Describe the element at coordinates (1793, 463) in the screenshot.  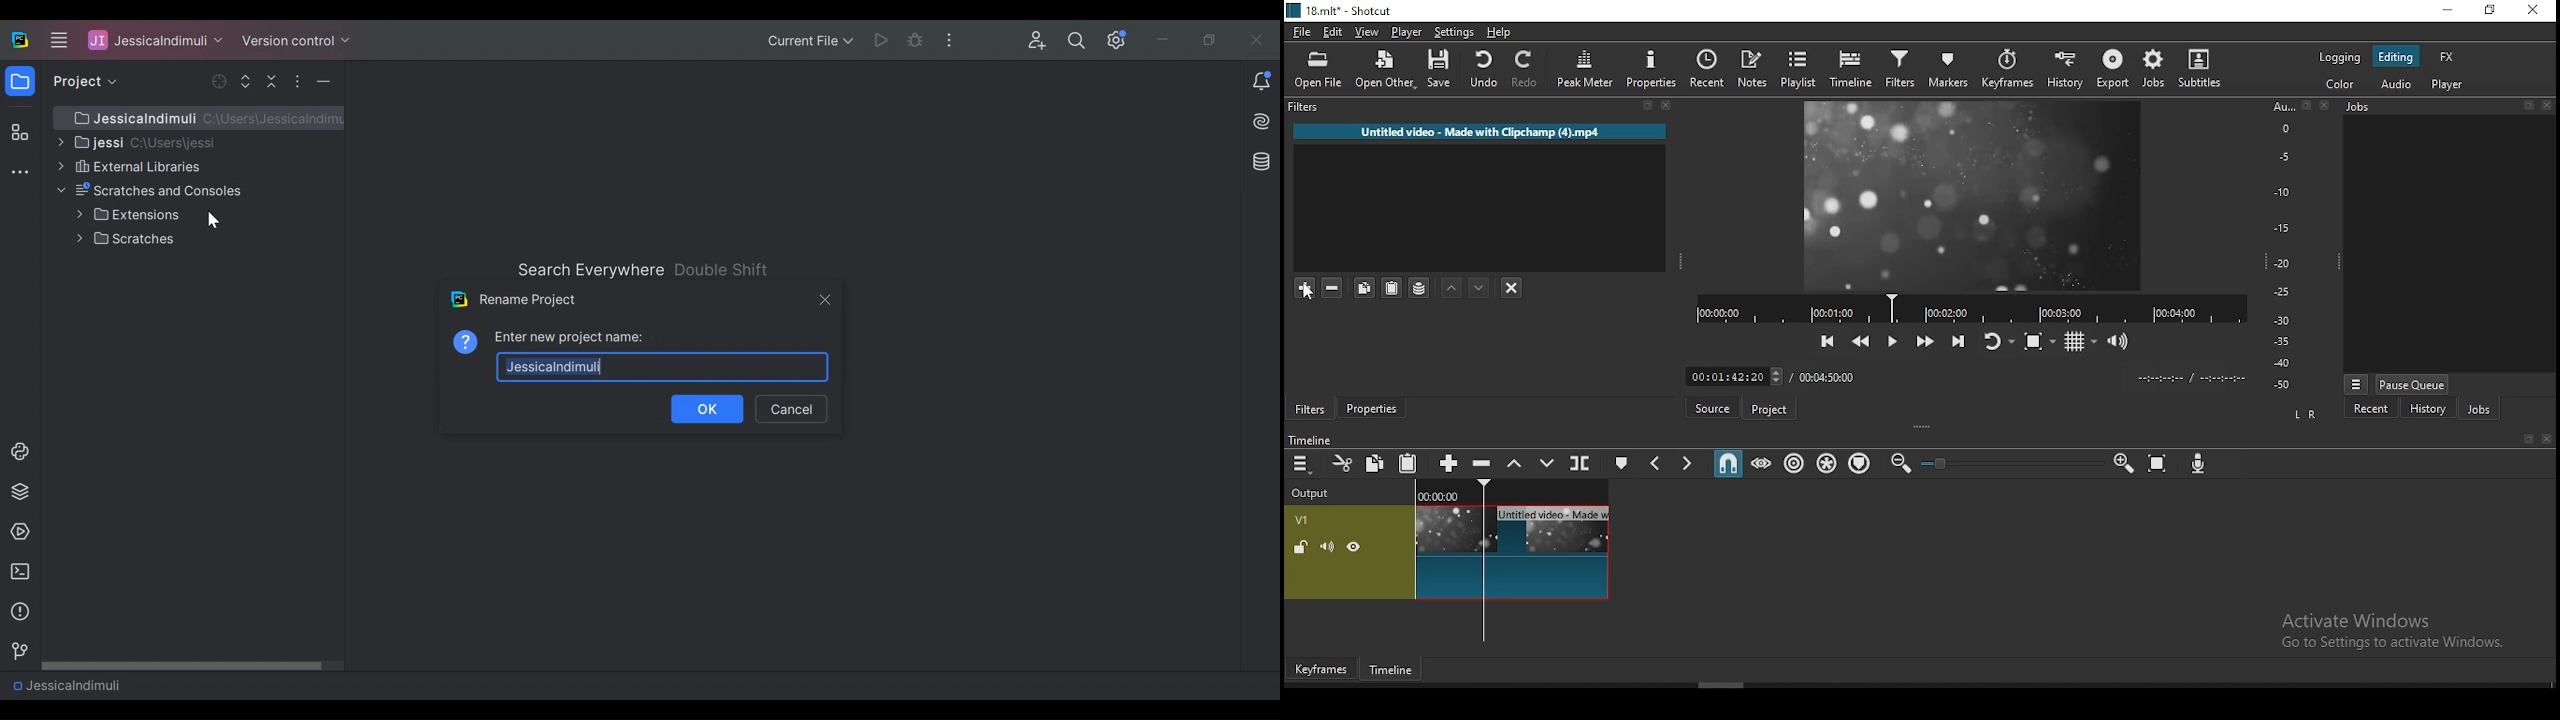
I see `ripple` at that location.